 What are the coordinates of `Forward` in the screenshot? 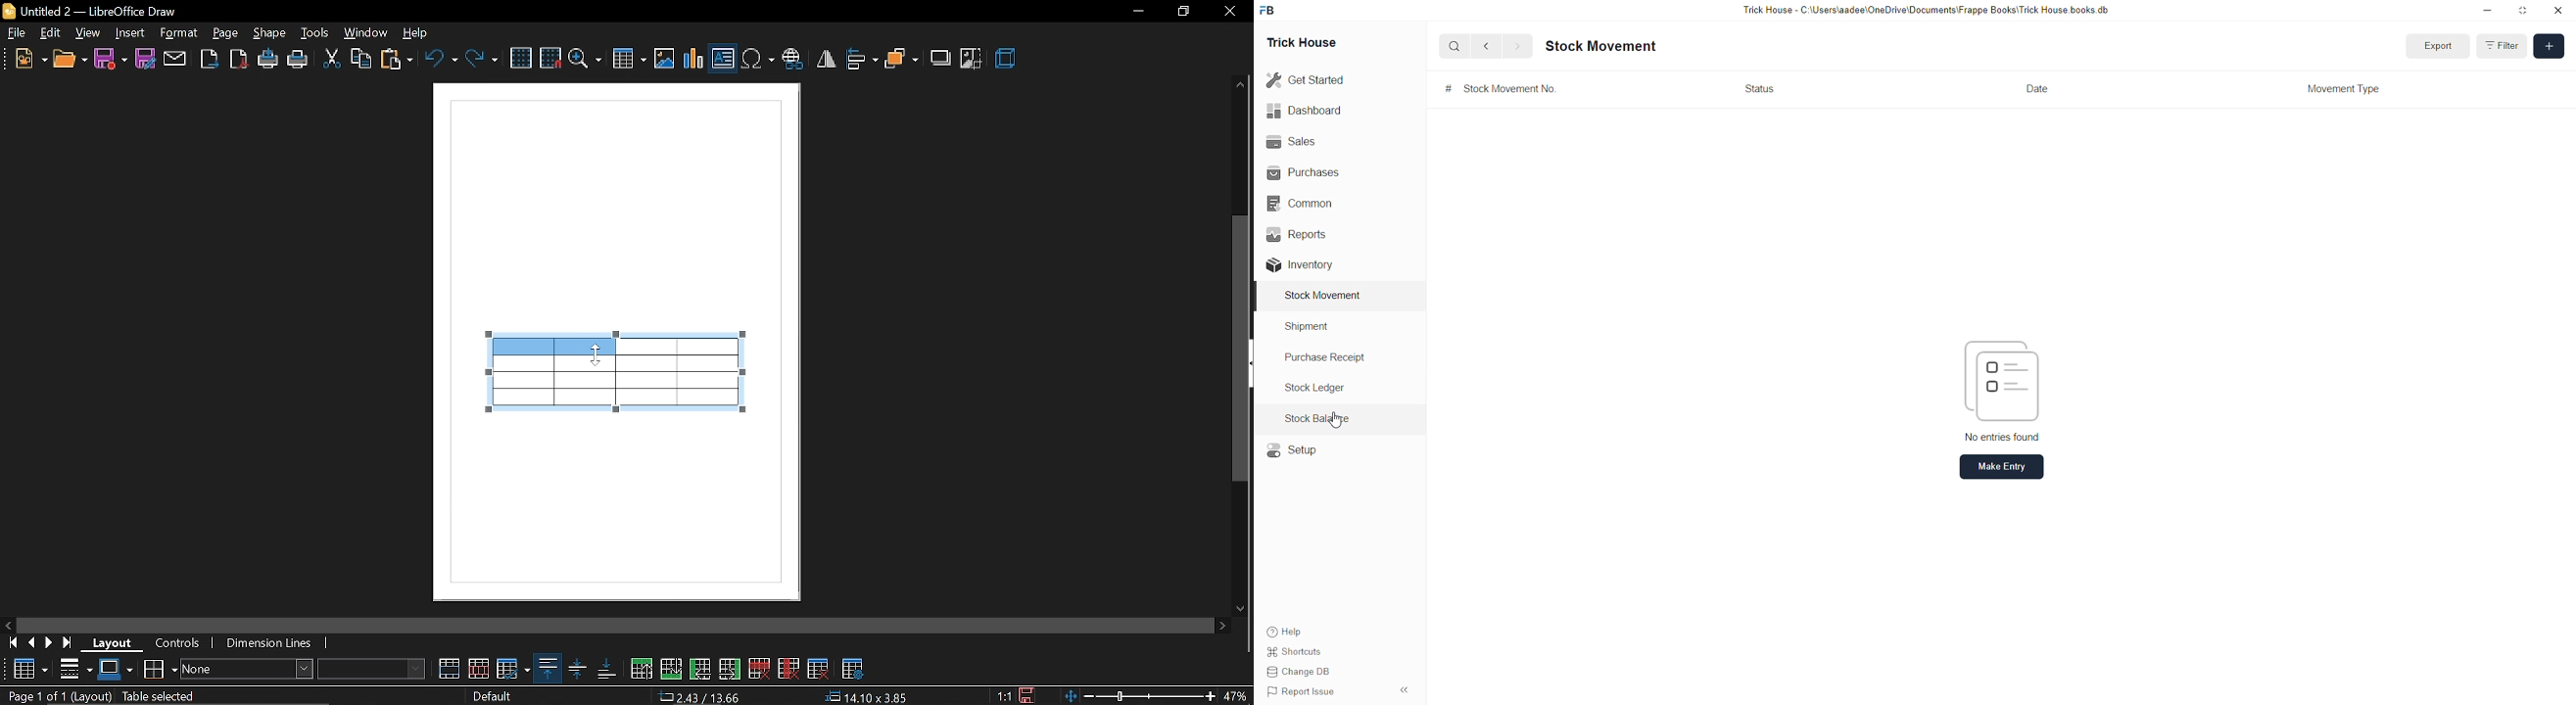 It's located at (1520, 47).